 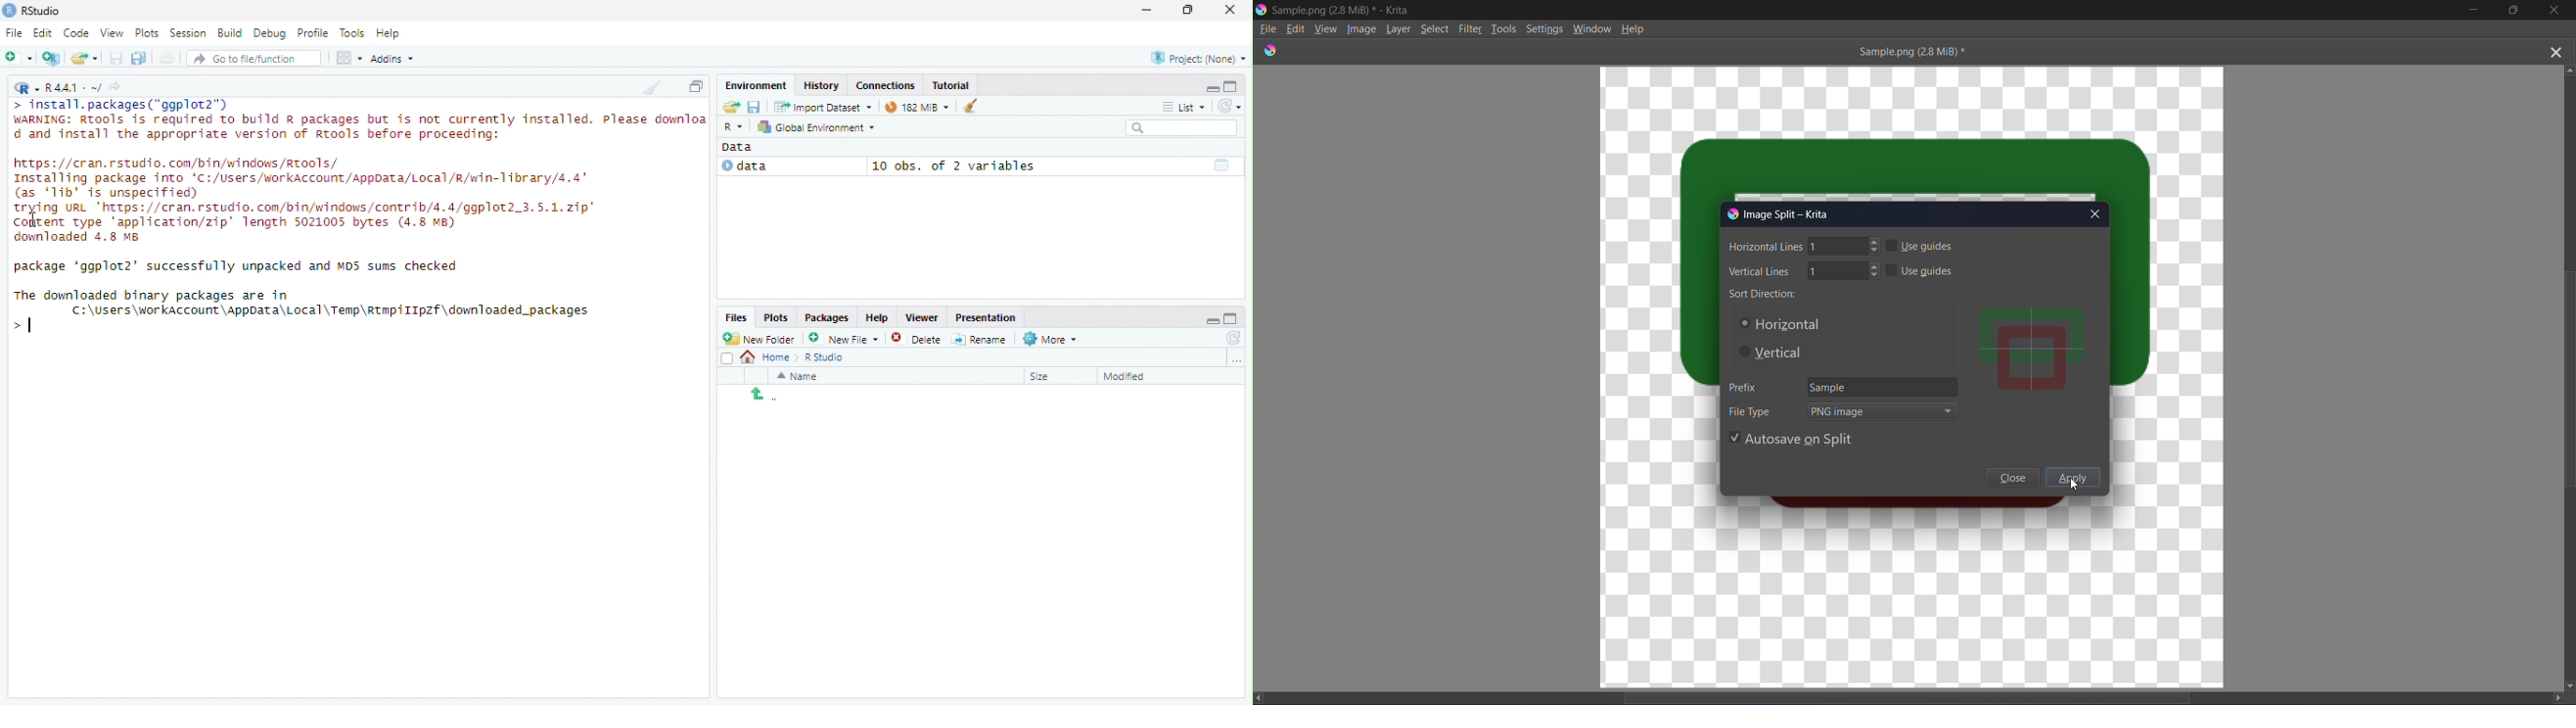 What do you see at coordinates (167, 58) in the screenshot?
I see `print the current file` at bounding box center [167, 58].